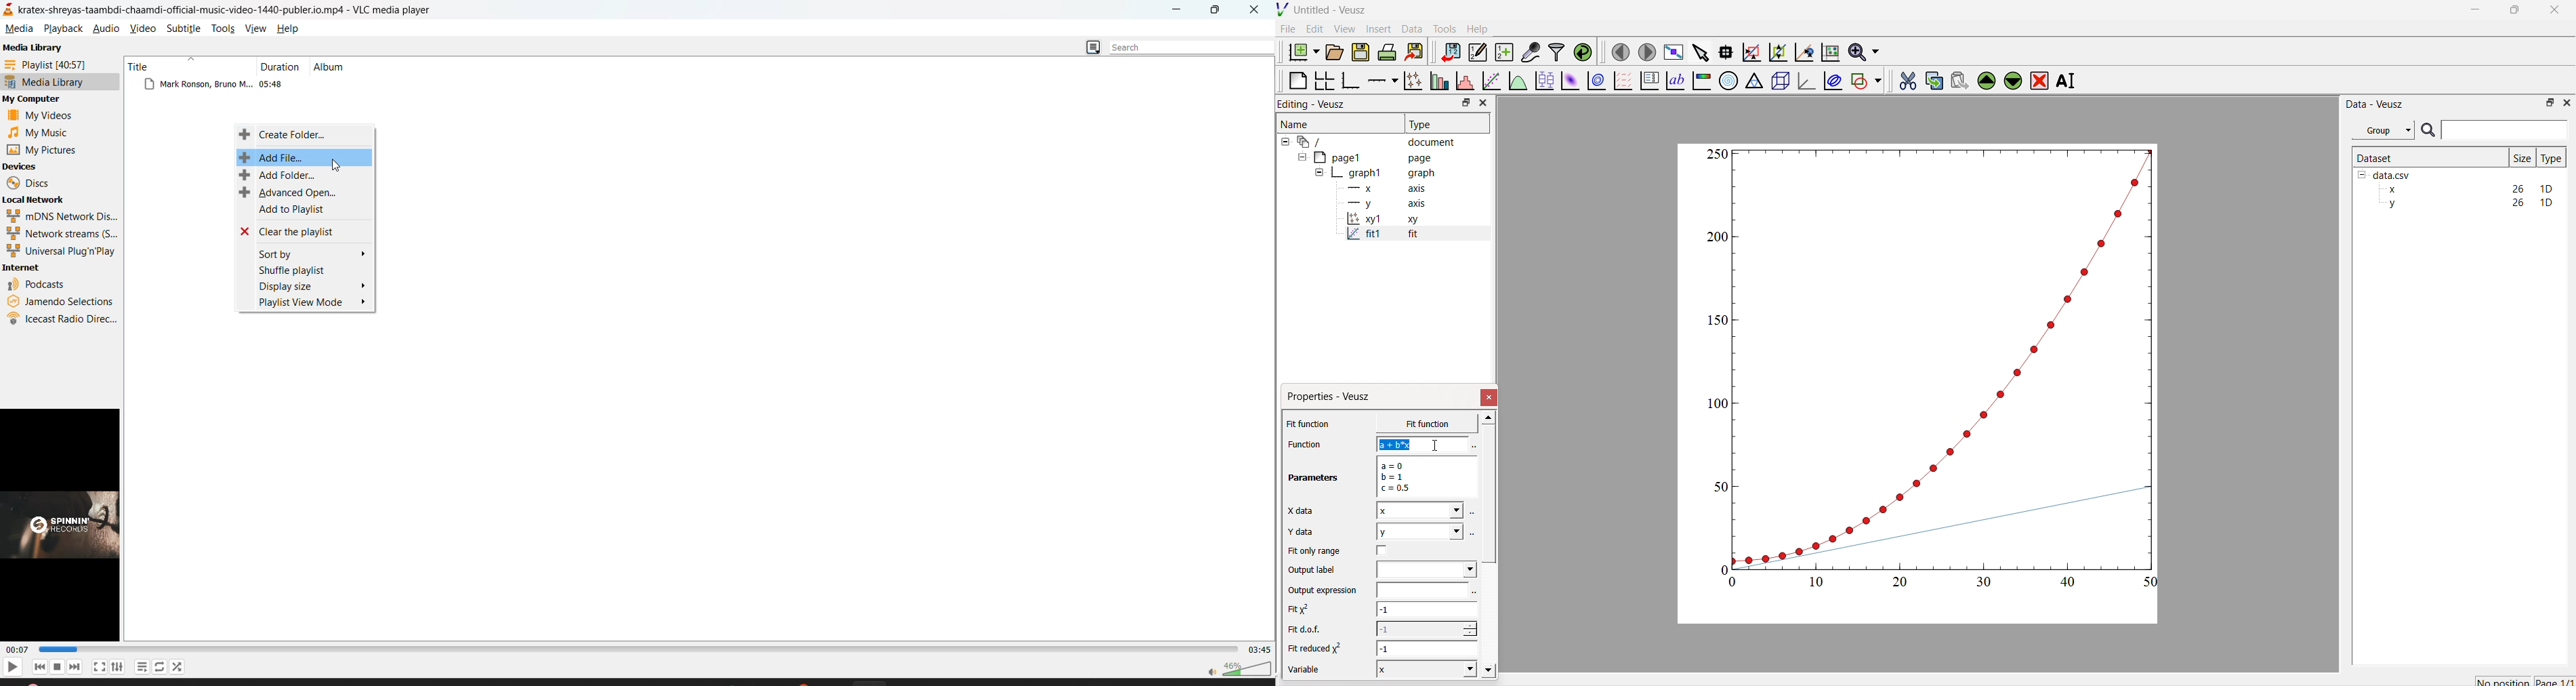 The height and width of the screenshot is (700, 2576). I want to click on Data, so click(1411, 29).